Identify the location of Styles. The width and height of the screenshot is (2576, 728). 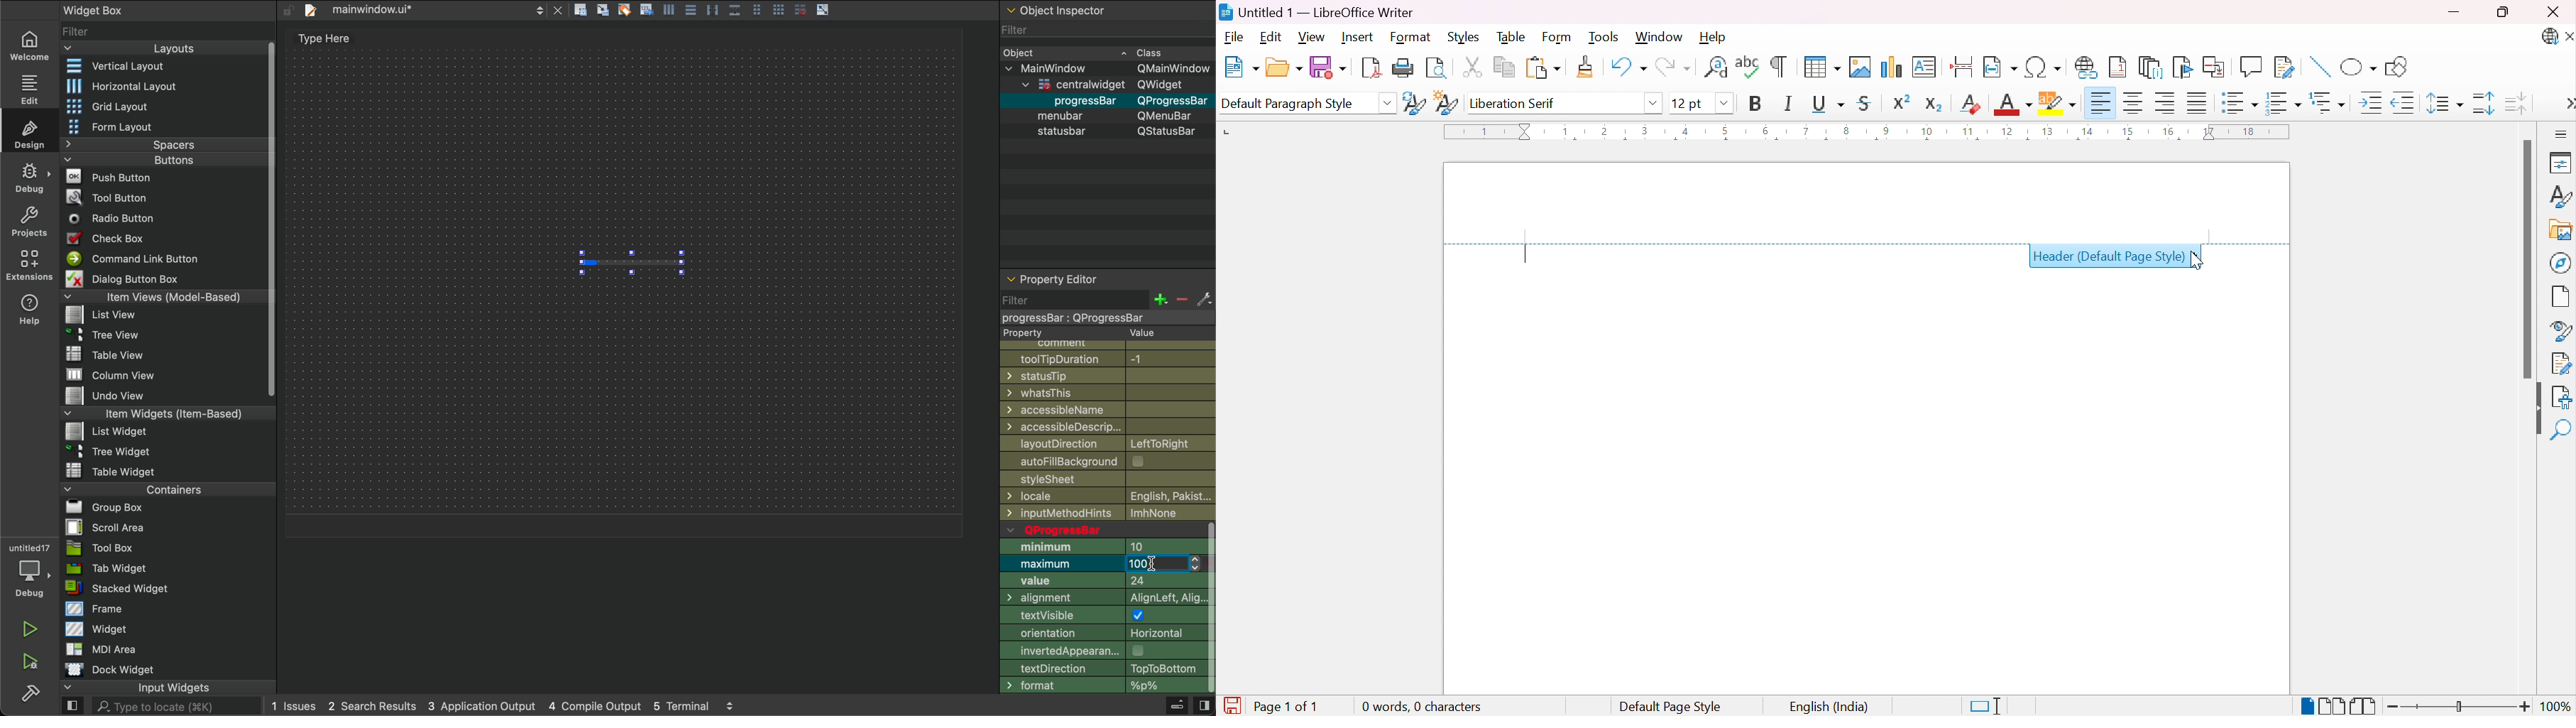
(1469, 38).